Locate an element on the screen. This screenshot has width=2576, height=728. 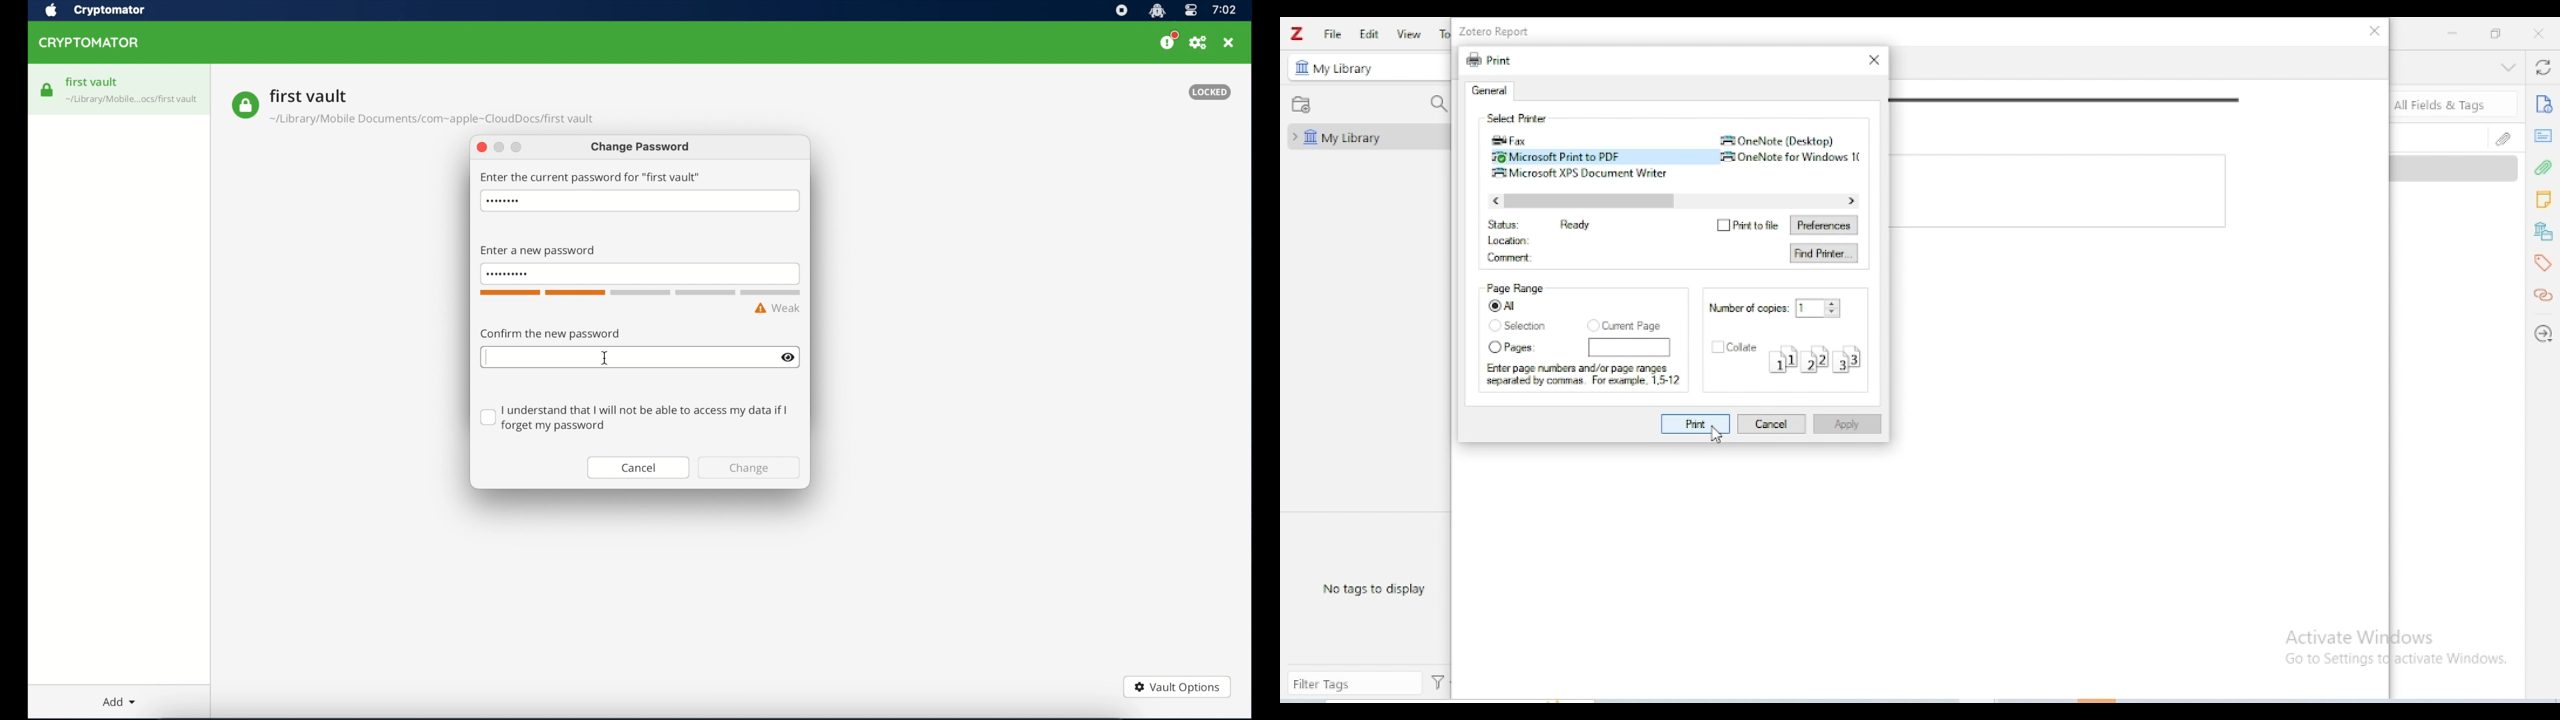
Enter page numbers and/or page ranges separated by commas. For example, 1.512 is located at coordinates (1585, 375).